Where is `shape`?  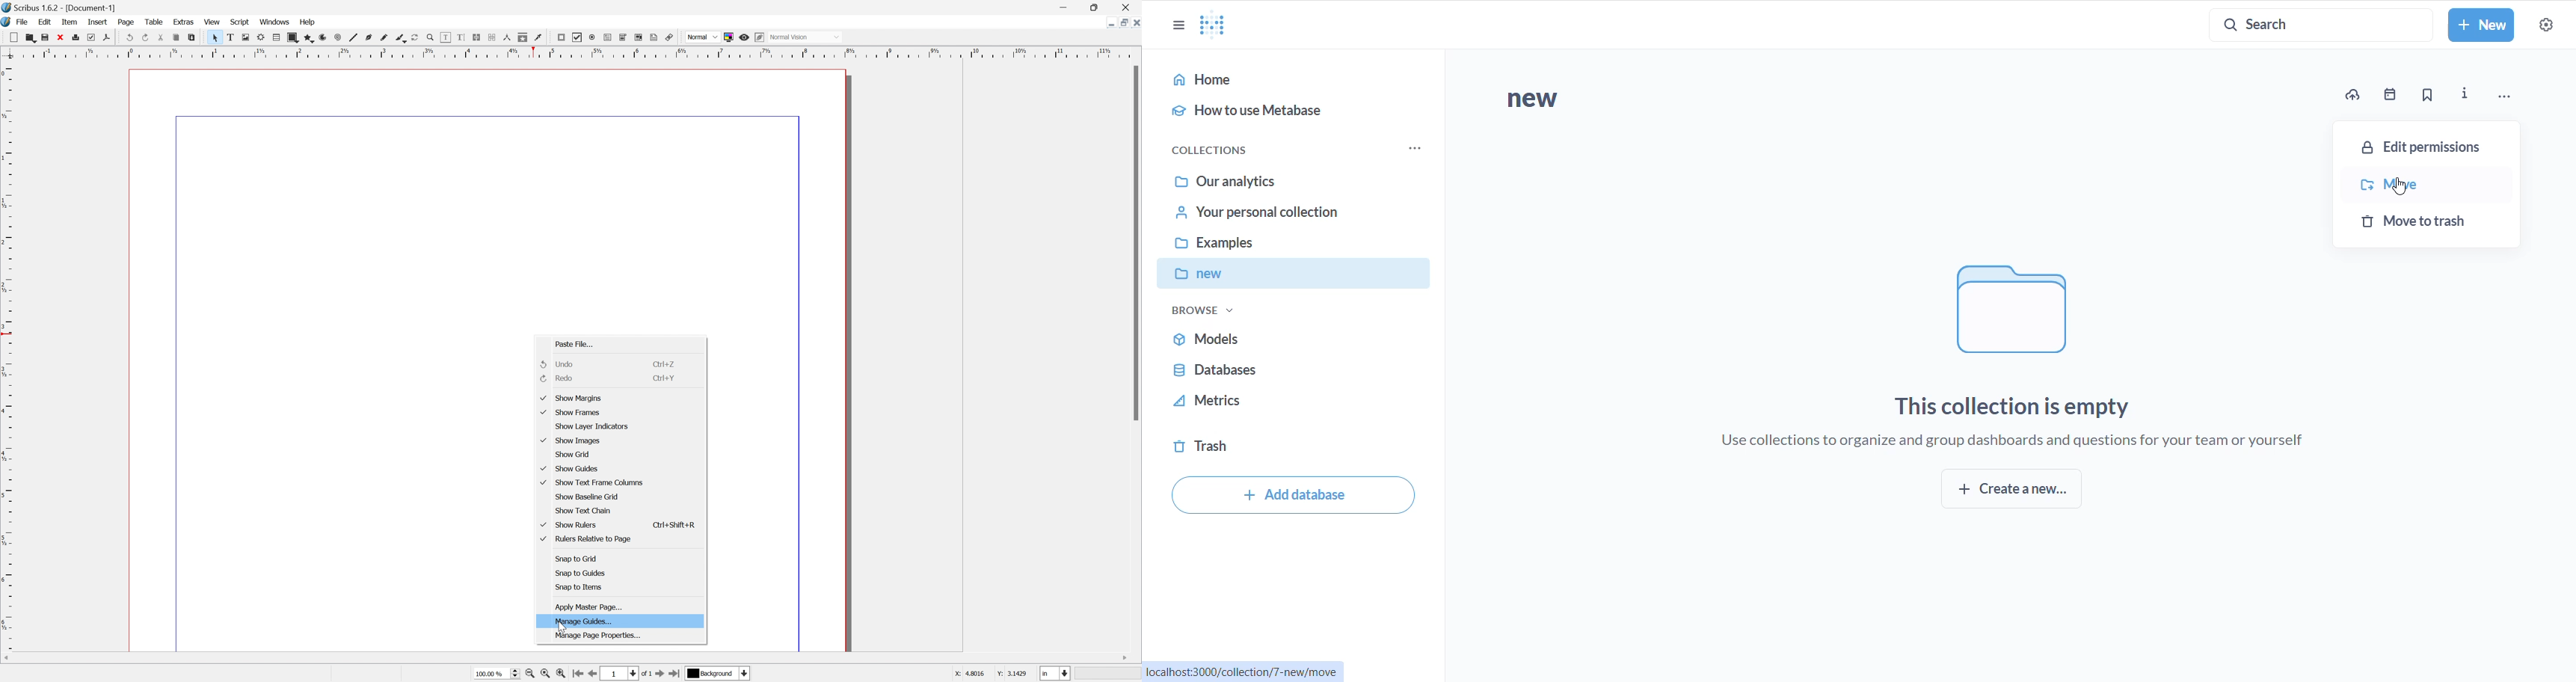
shape is located at coordinates (293, 38).